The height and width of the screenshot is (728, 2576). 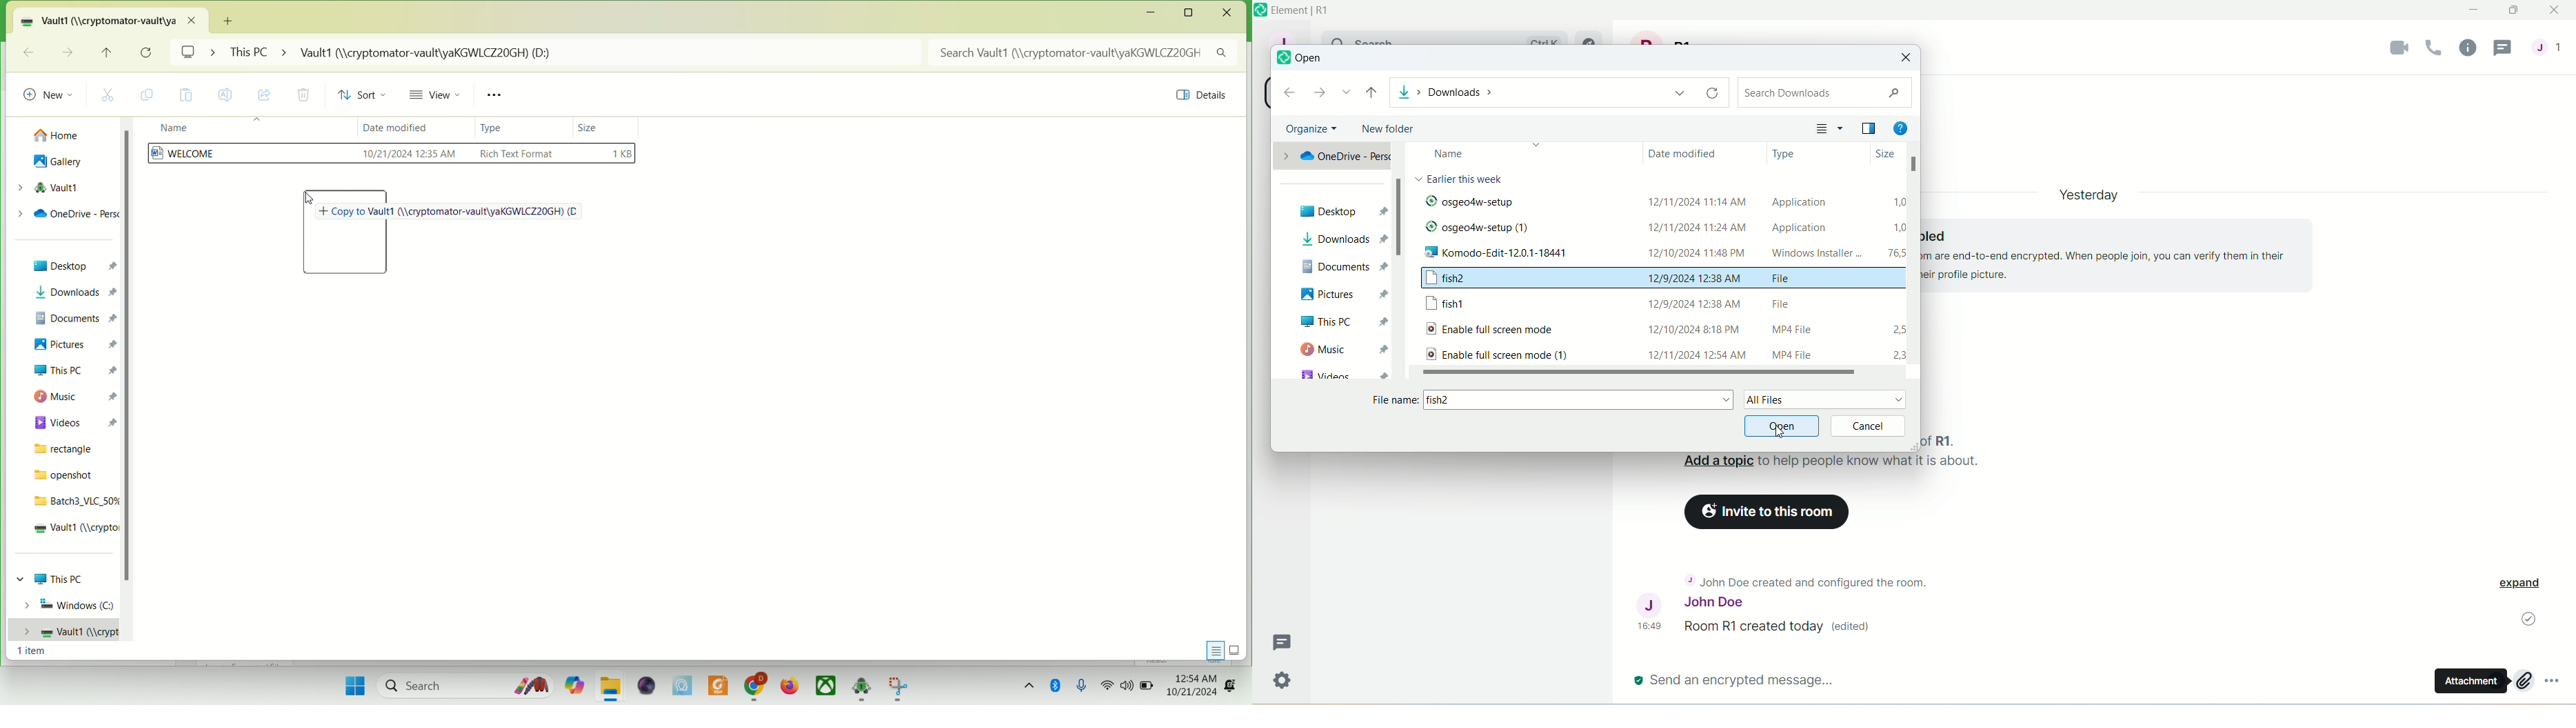 What do you see at coordinates (72, 292) in the screenshot?
I see `downloads` at bounding box center [72, 292].